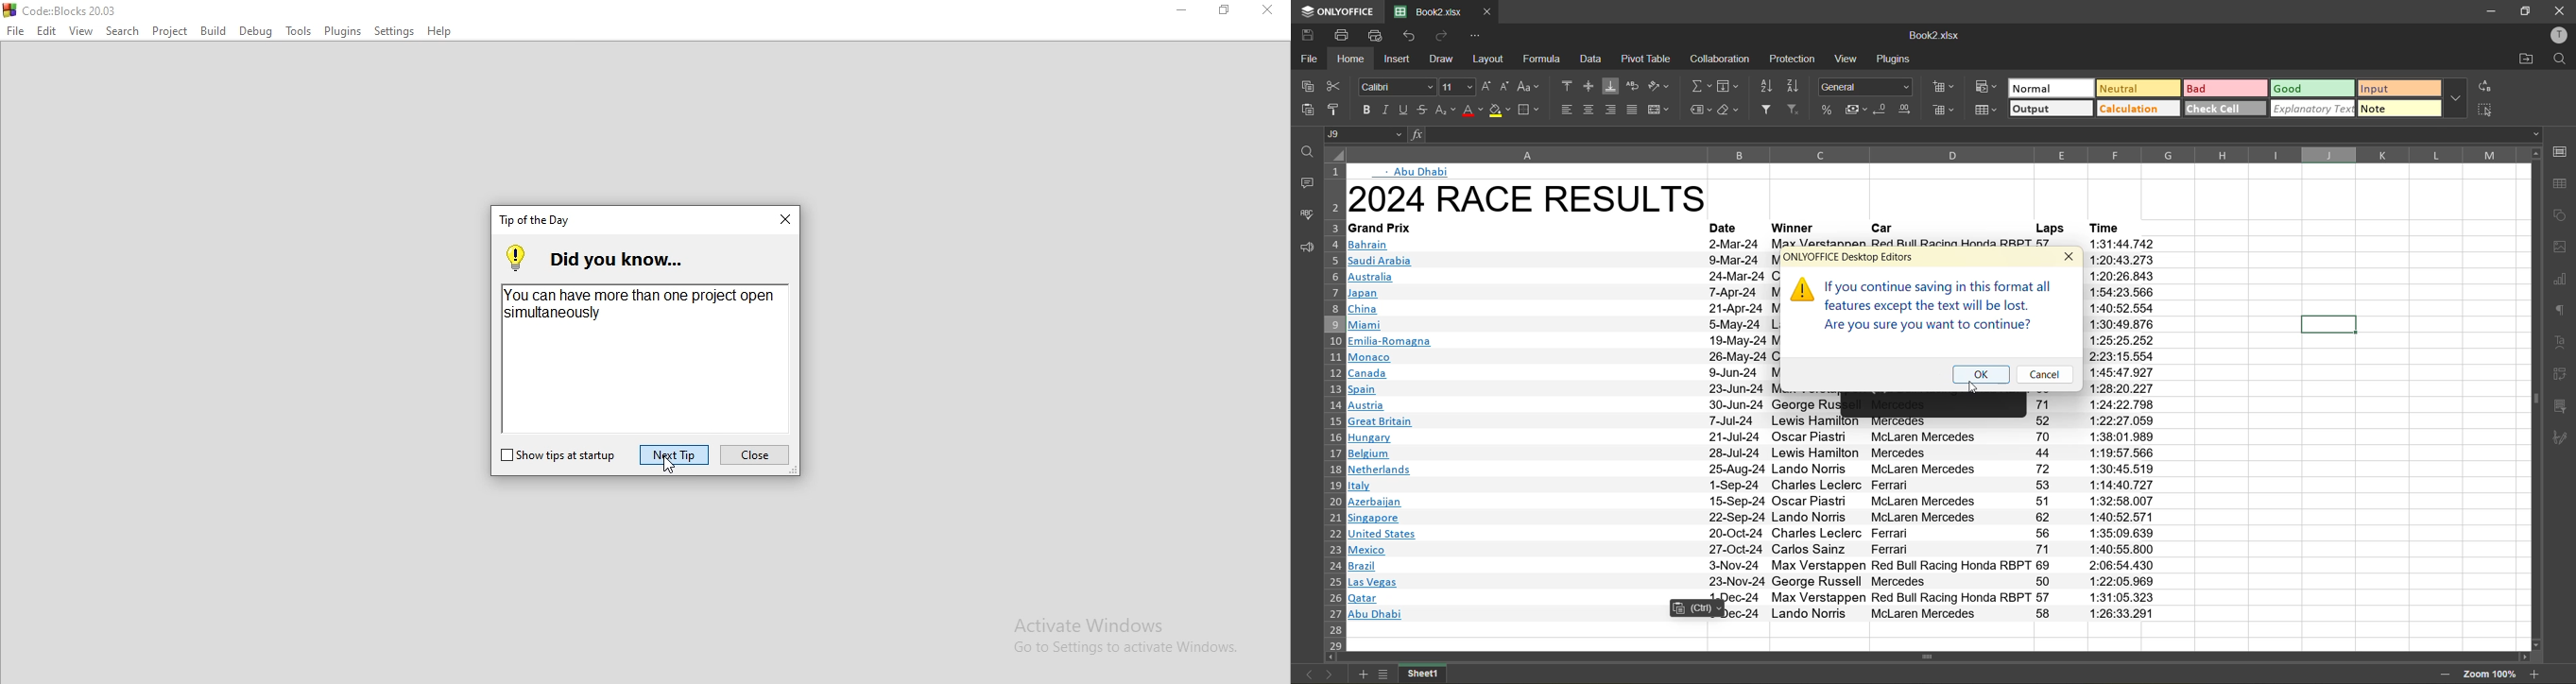 Image resolution: width=2576 pixels, height=700 pixels. I want to click on formula, so click(1545, 59).